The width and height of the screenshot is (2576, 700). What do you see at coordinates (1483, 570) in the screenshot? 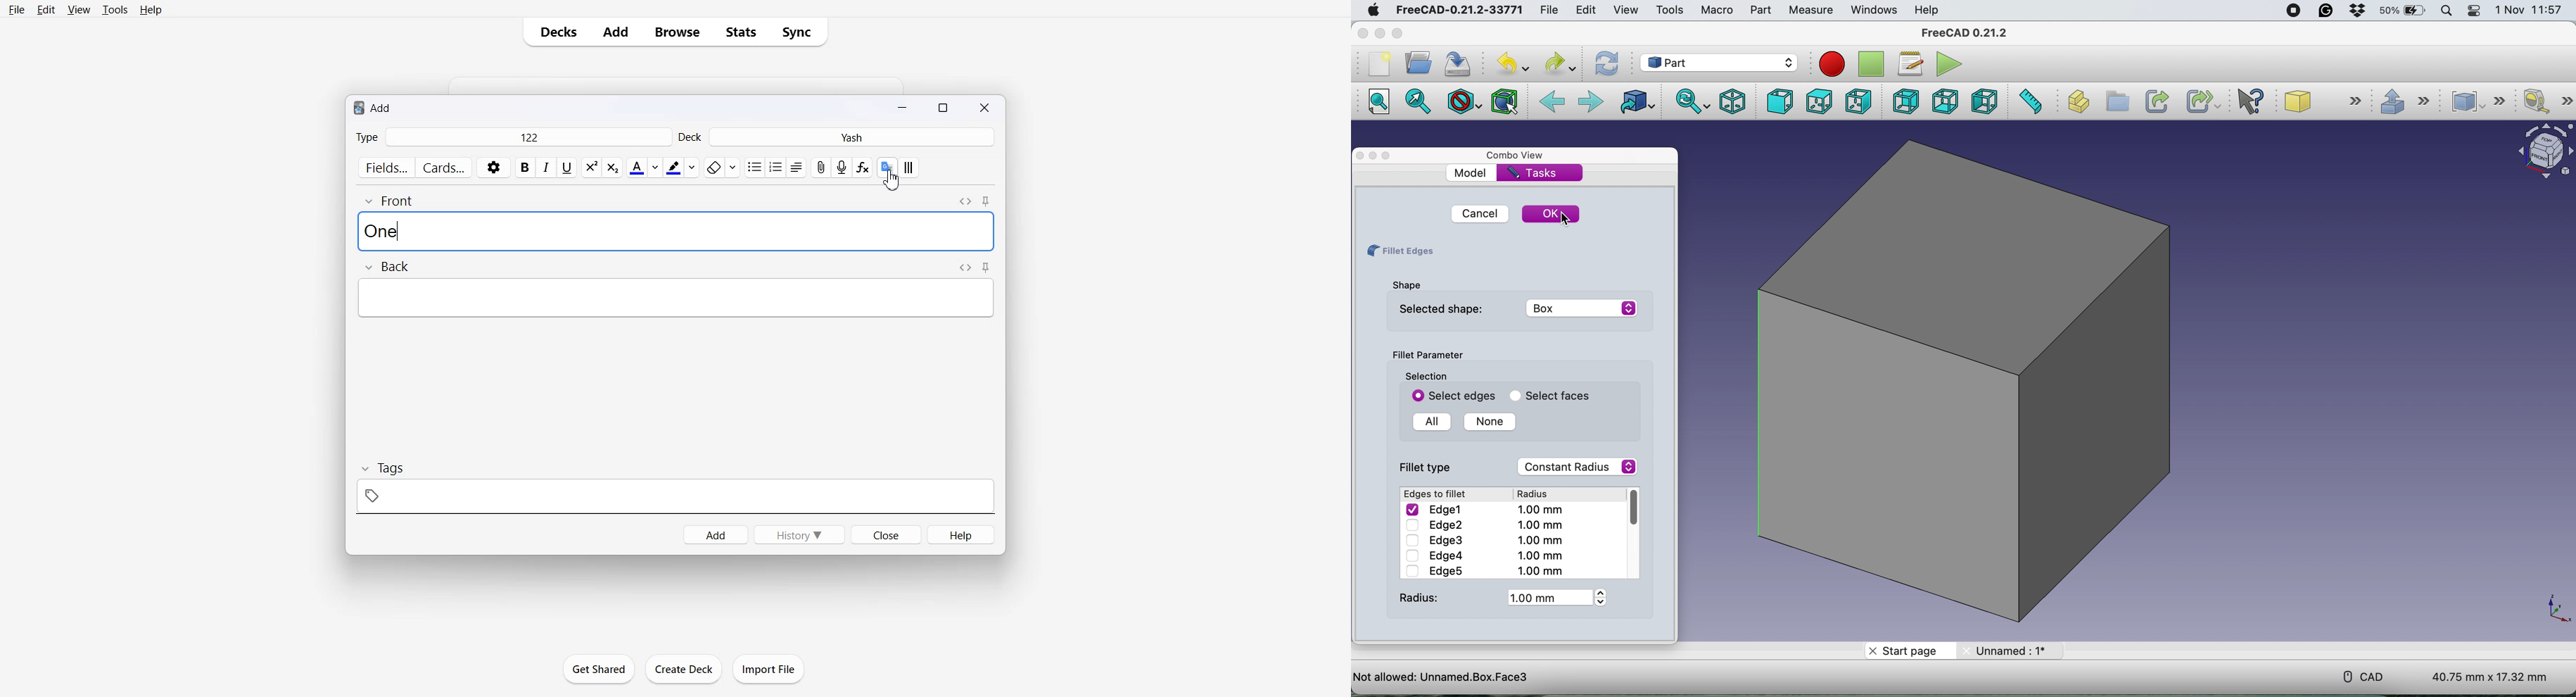
I see `Edge5` at bounding box center [1483, 570].